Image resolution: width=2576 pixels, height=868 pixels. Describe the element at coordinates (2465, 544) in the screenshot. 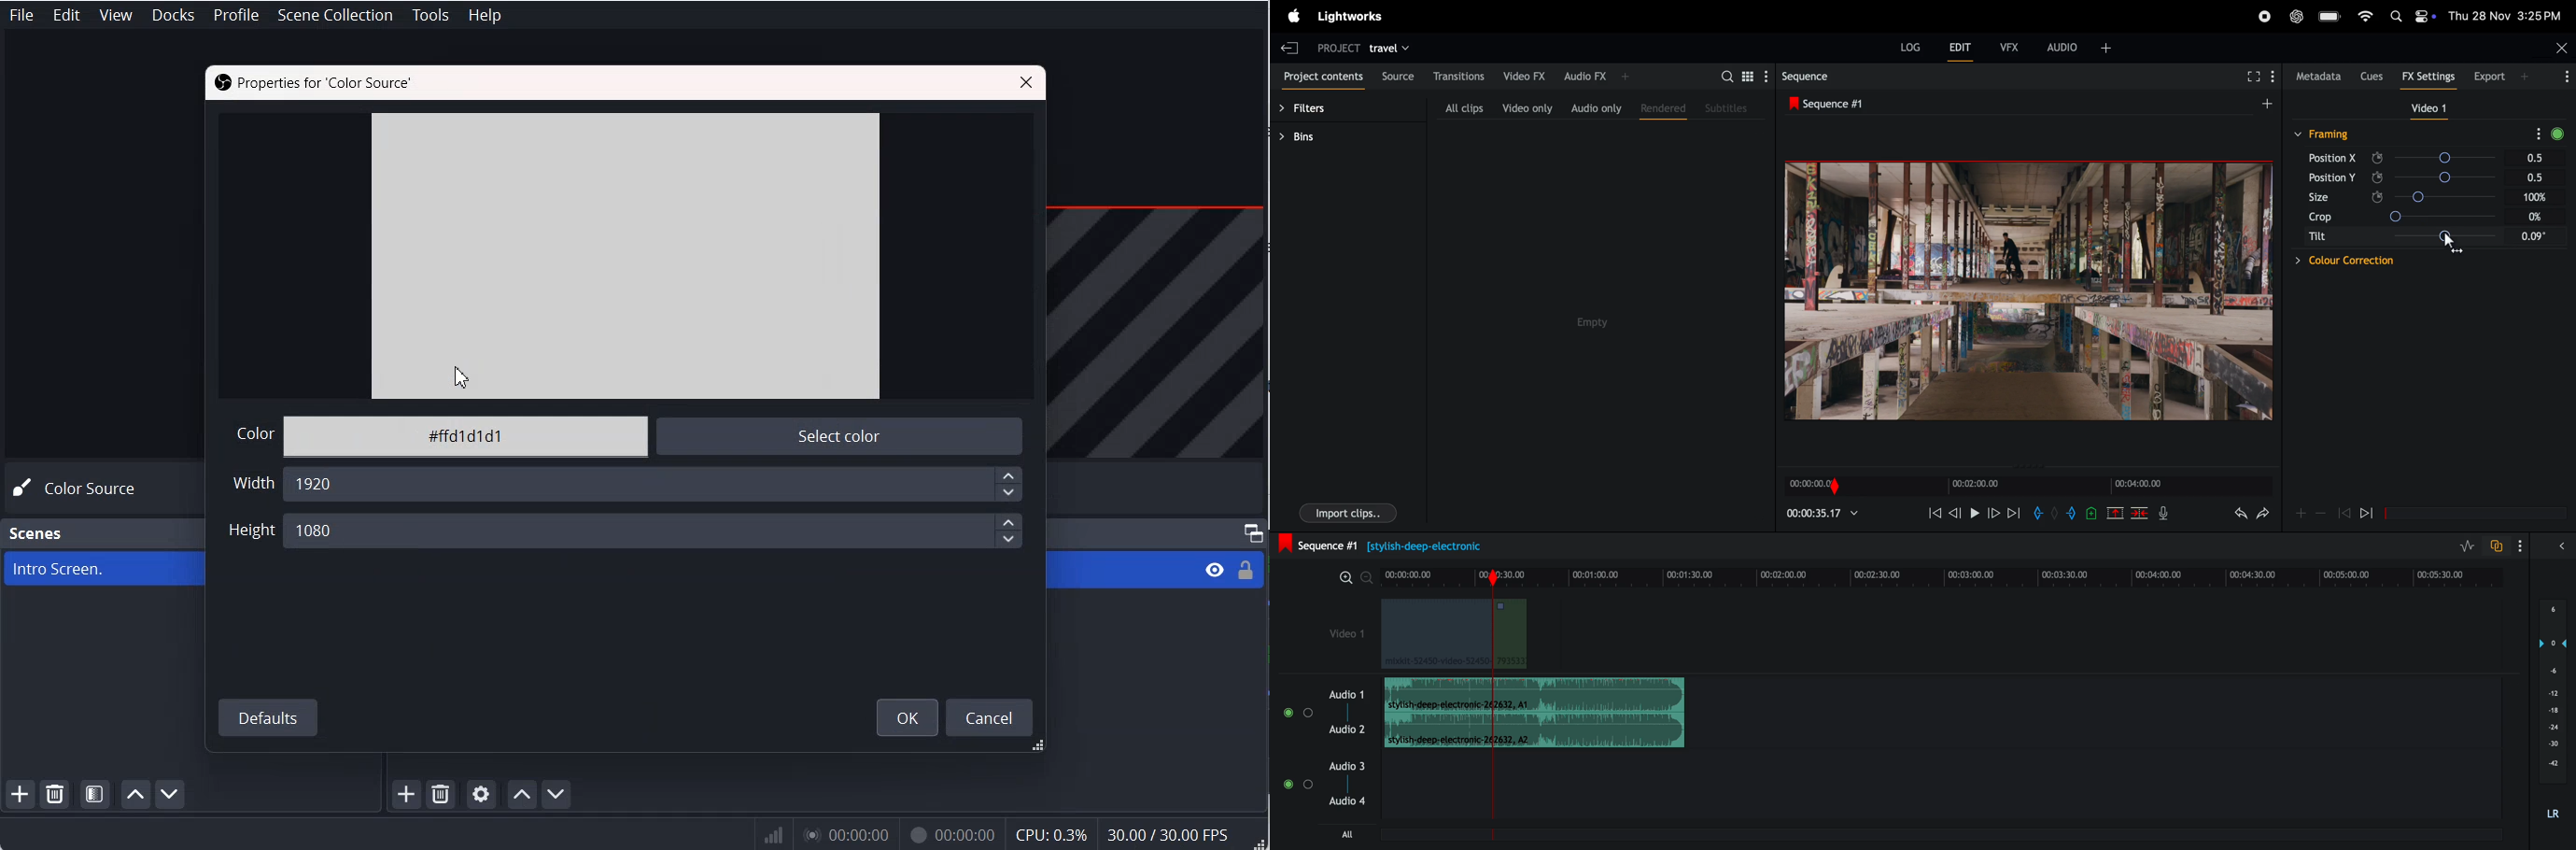

I see `toggle audio levels` at that location.